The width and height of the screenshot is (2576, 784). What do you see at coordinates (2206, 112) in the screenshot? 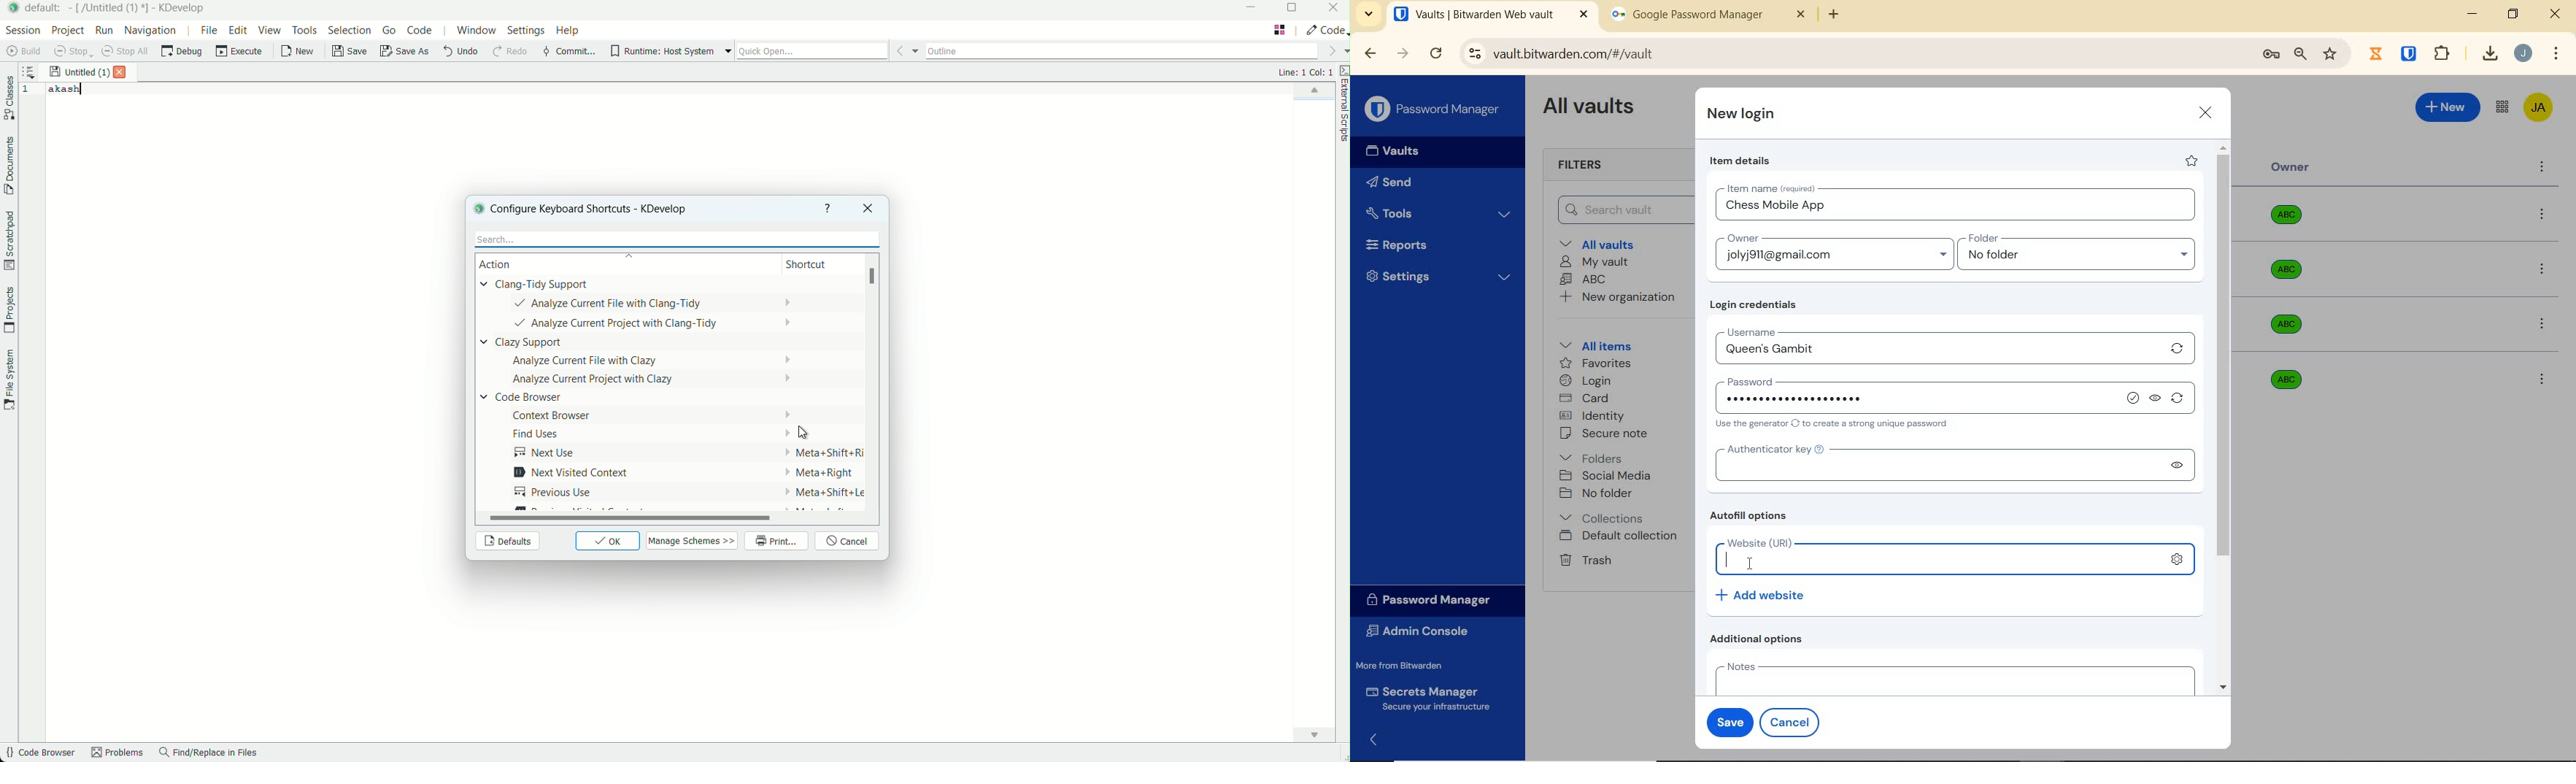
I see `close` at bounding box center [2206, 112].